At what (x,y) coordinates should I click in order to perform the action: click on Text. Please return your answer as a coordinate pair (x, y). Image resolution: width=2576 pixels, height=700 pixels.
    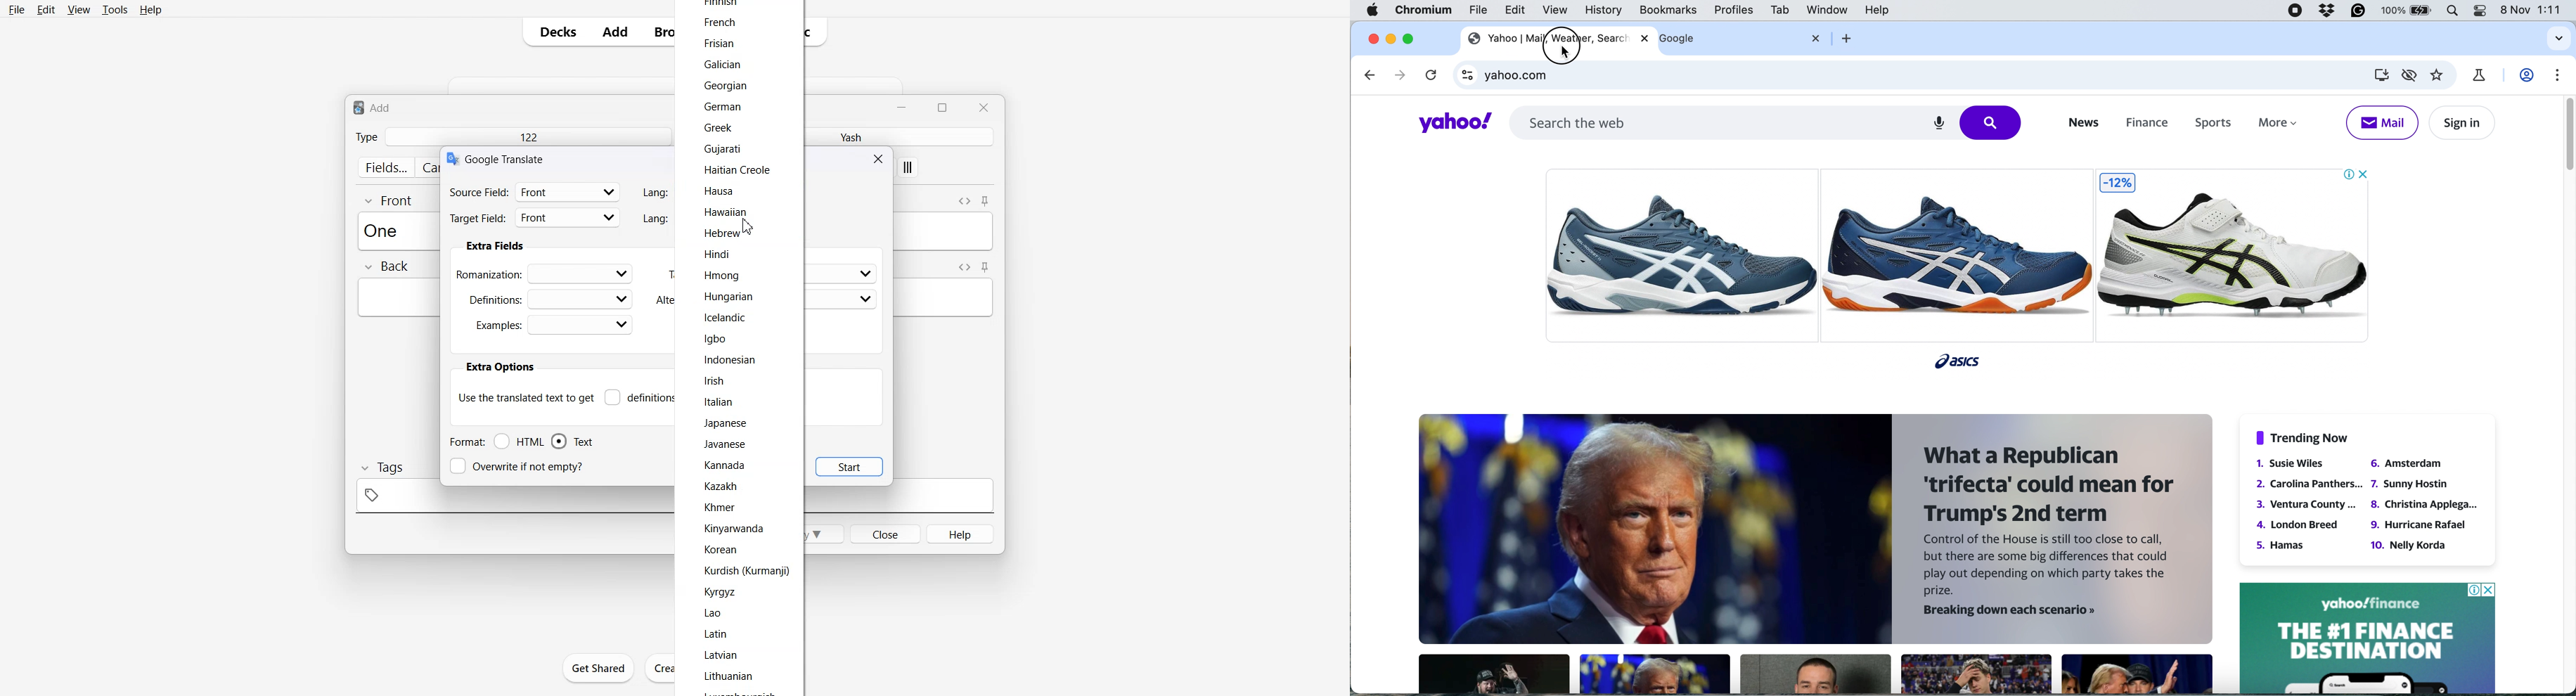
    Looking at the image, I should click on (373, 107).